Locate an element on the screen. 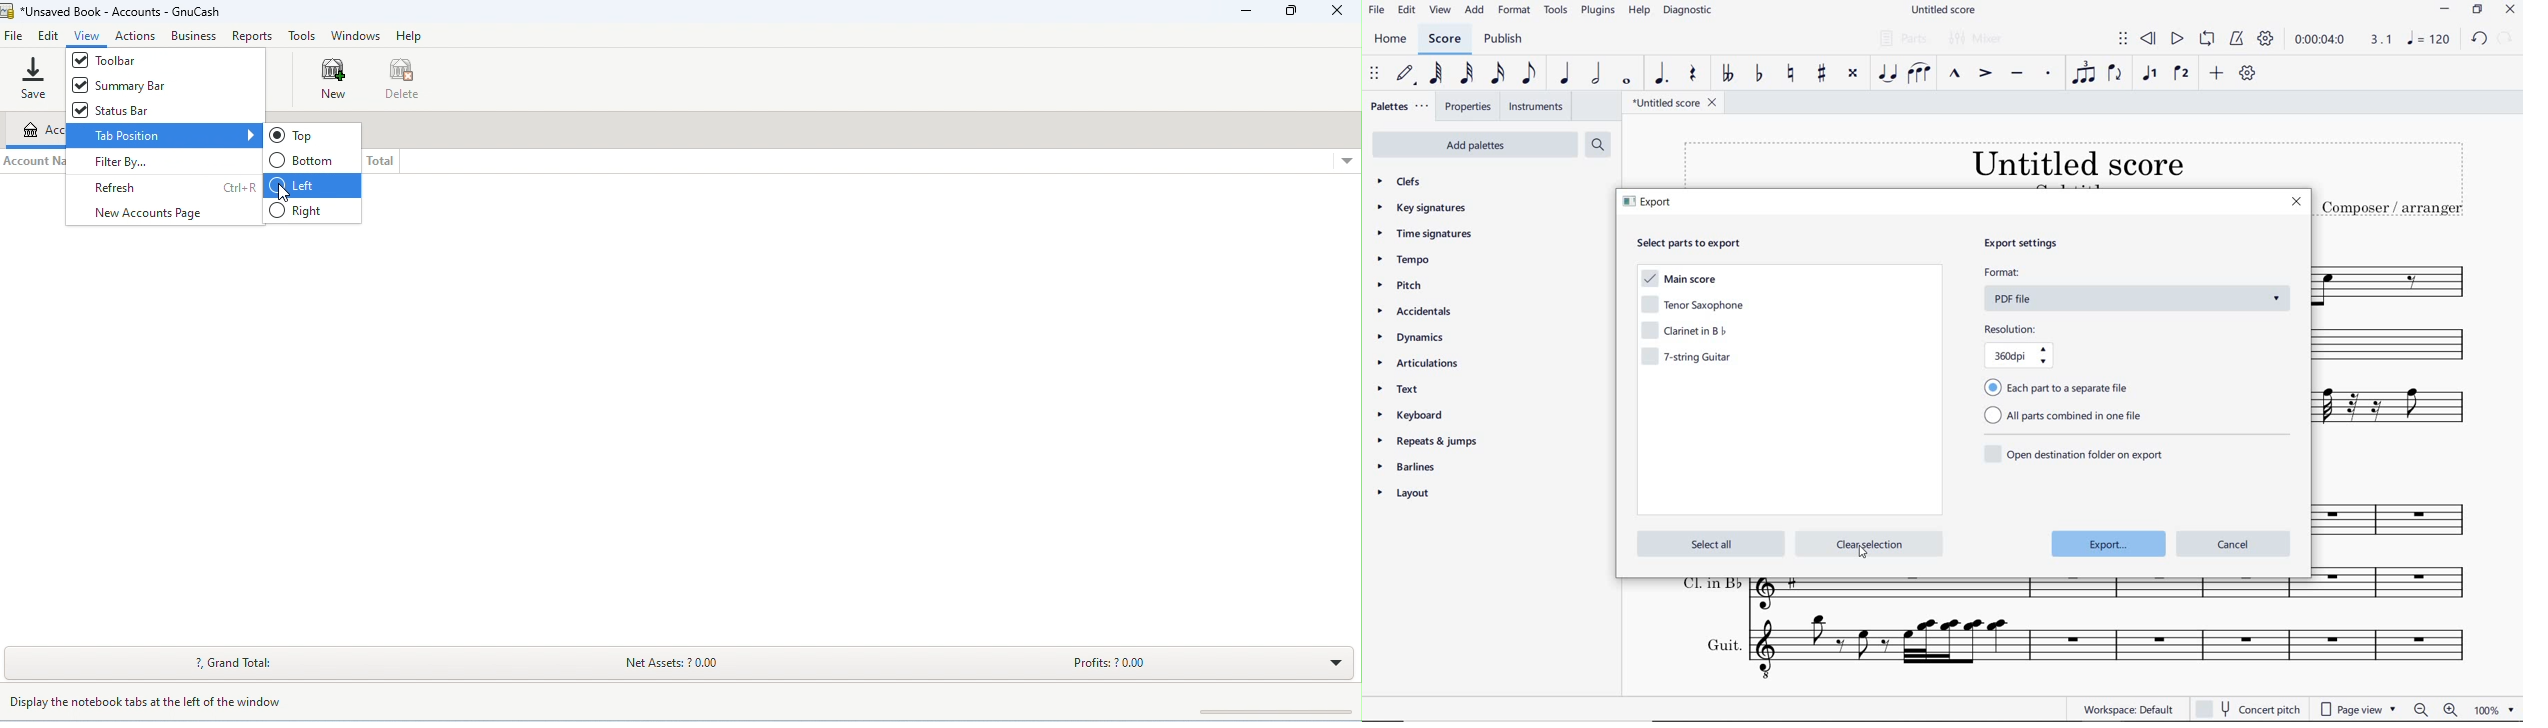  WHOLE NOTE is located at coordinates (1626, 82).